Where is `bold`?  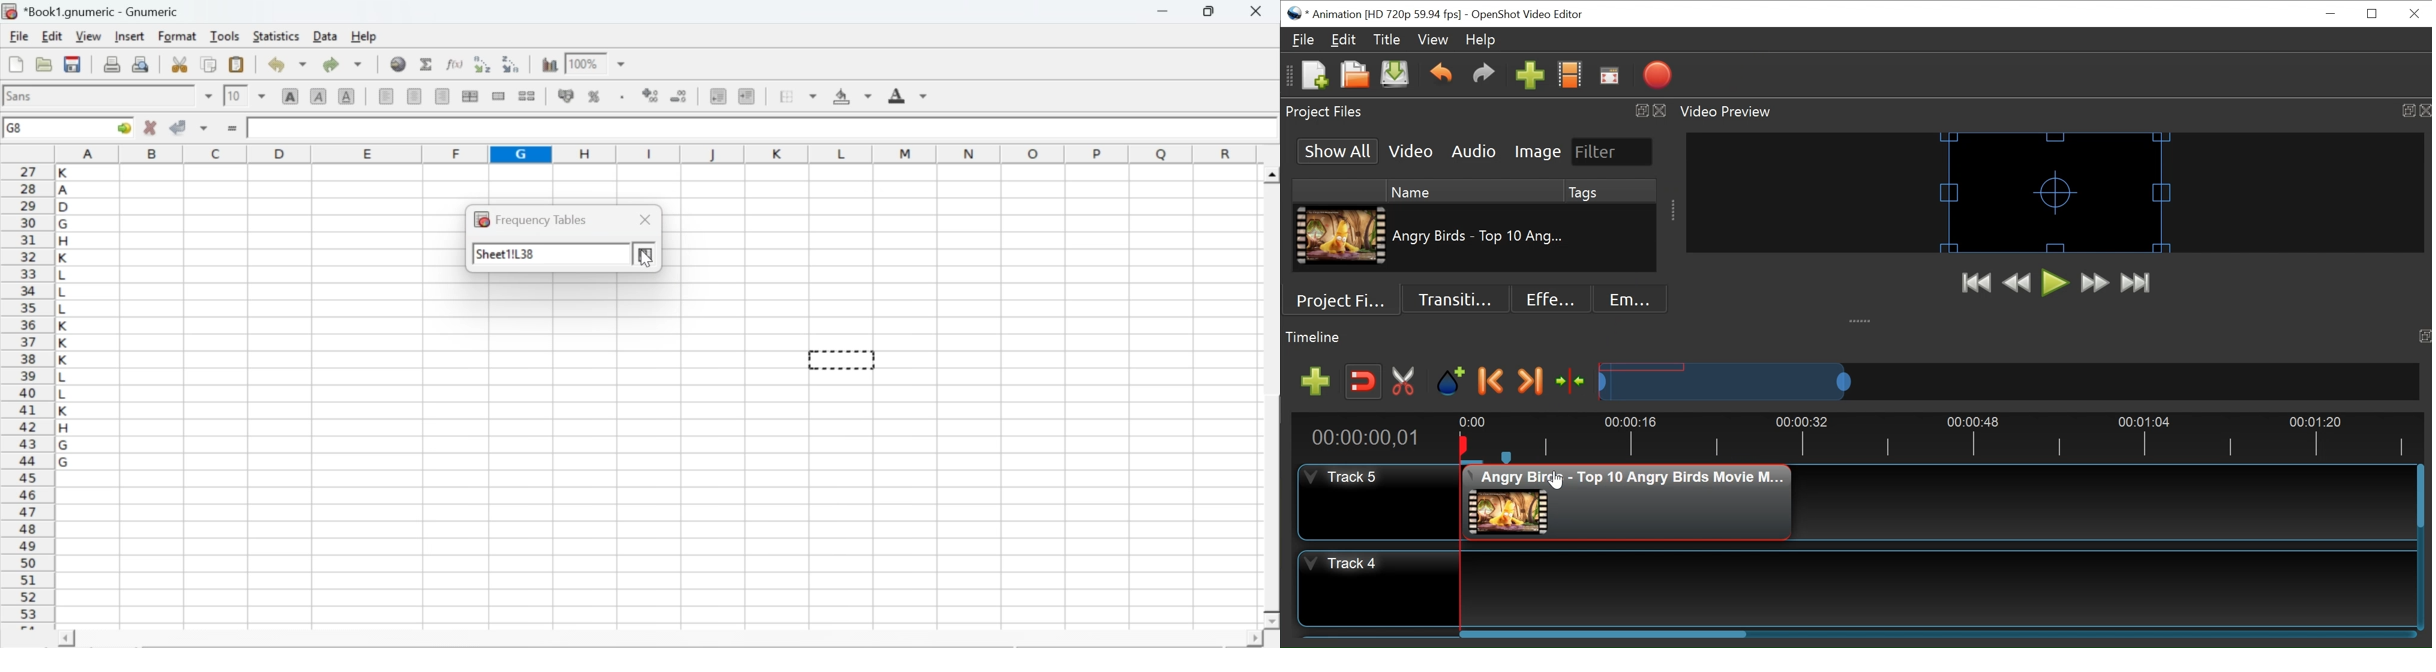 bold is located at coordinates (291, 95).